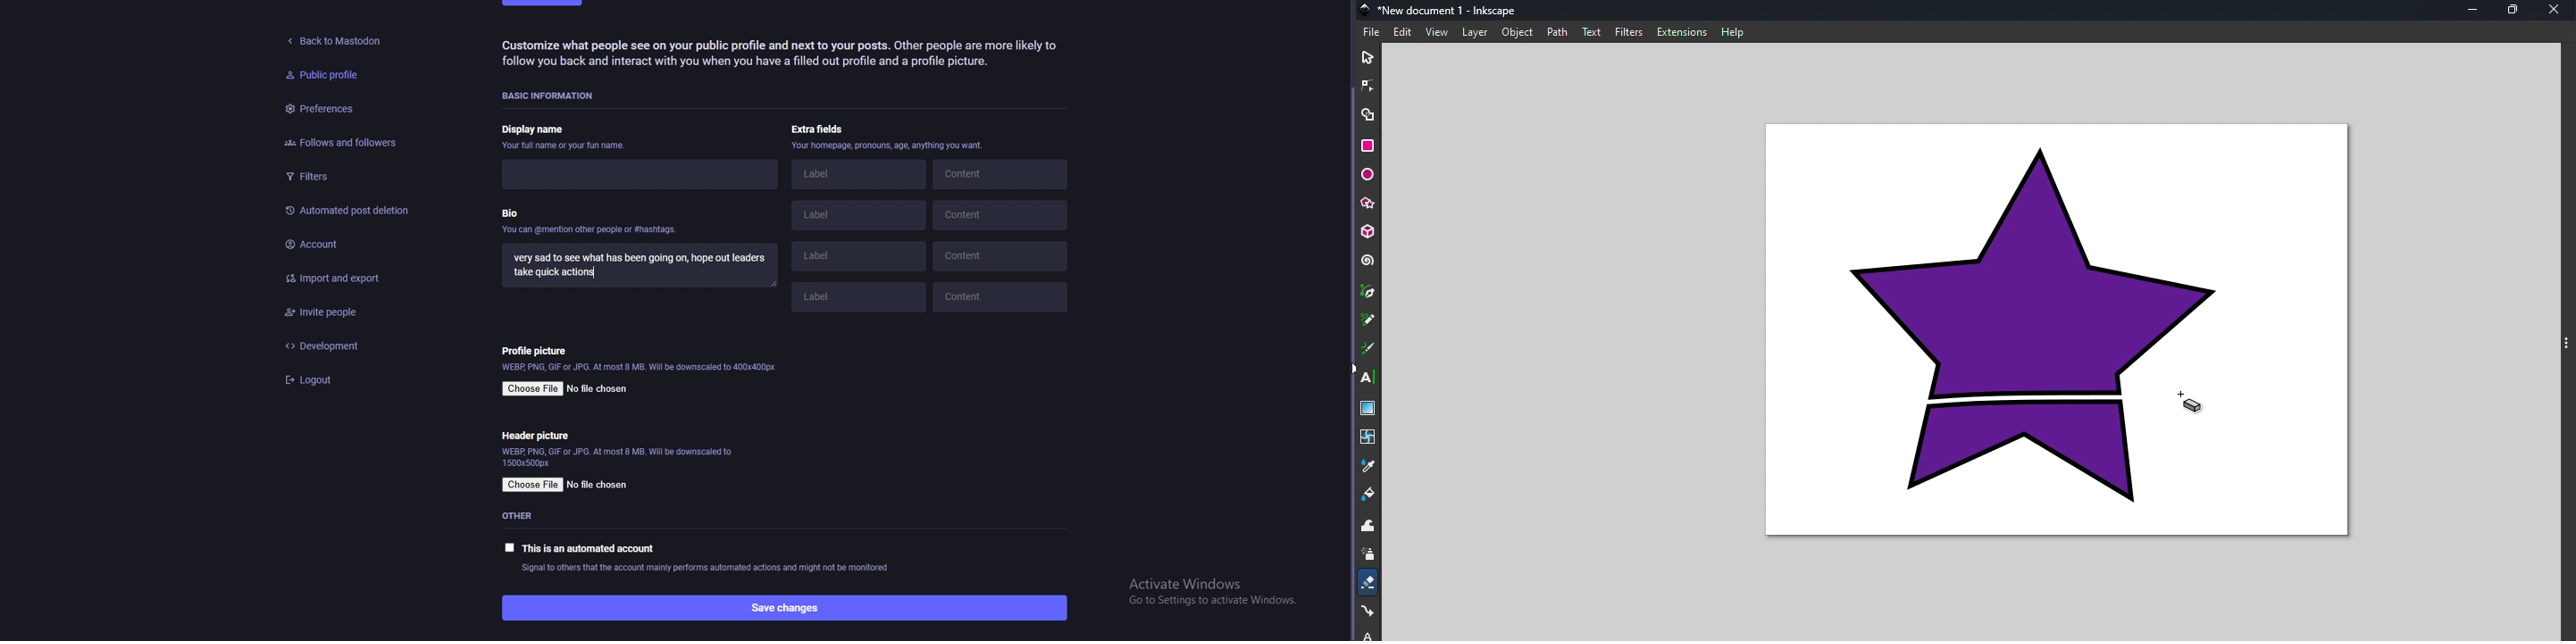 The height and width of the screenshot is (644, 2576). I want to click on info, so click(617, 457).